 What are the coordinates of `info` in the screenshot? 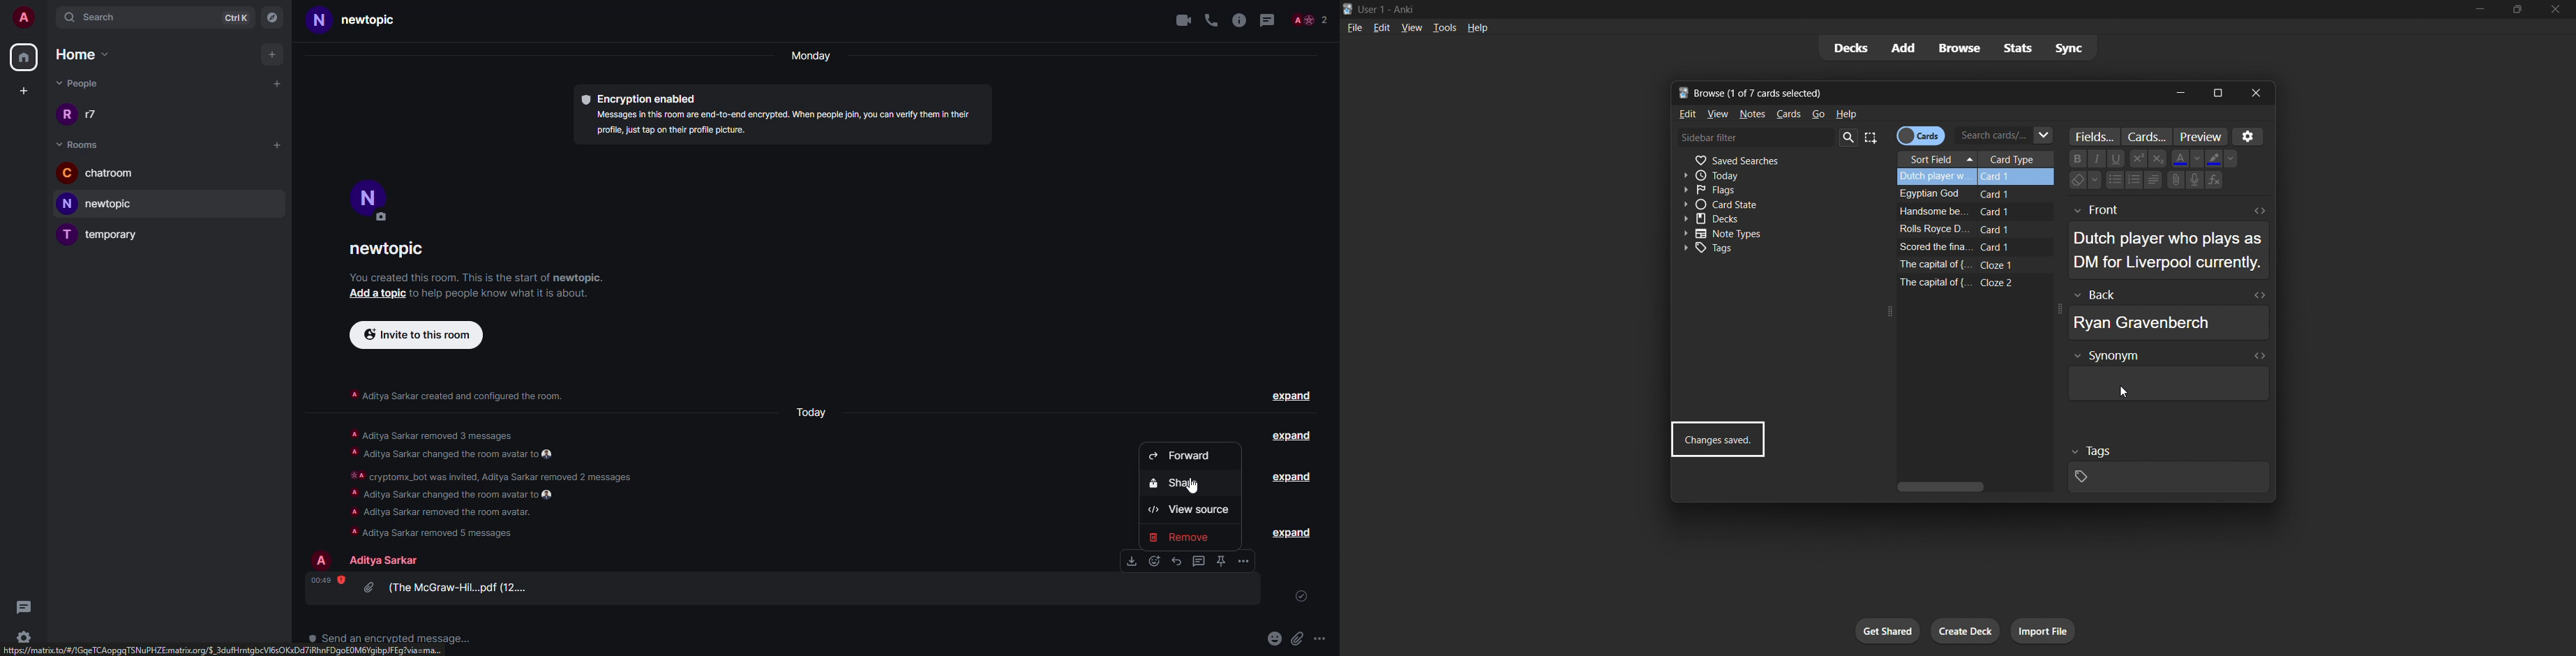 It's located at (509, 296).